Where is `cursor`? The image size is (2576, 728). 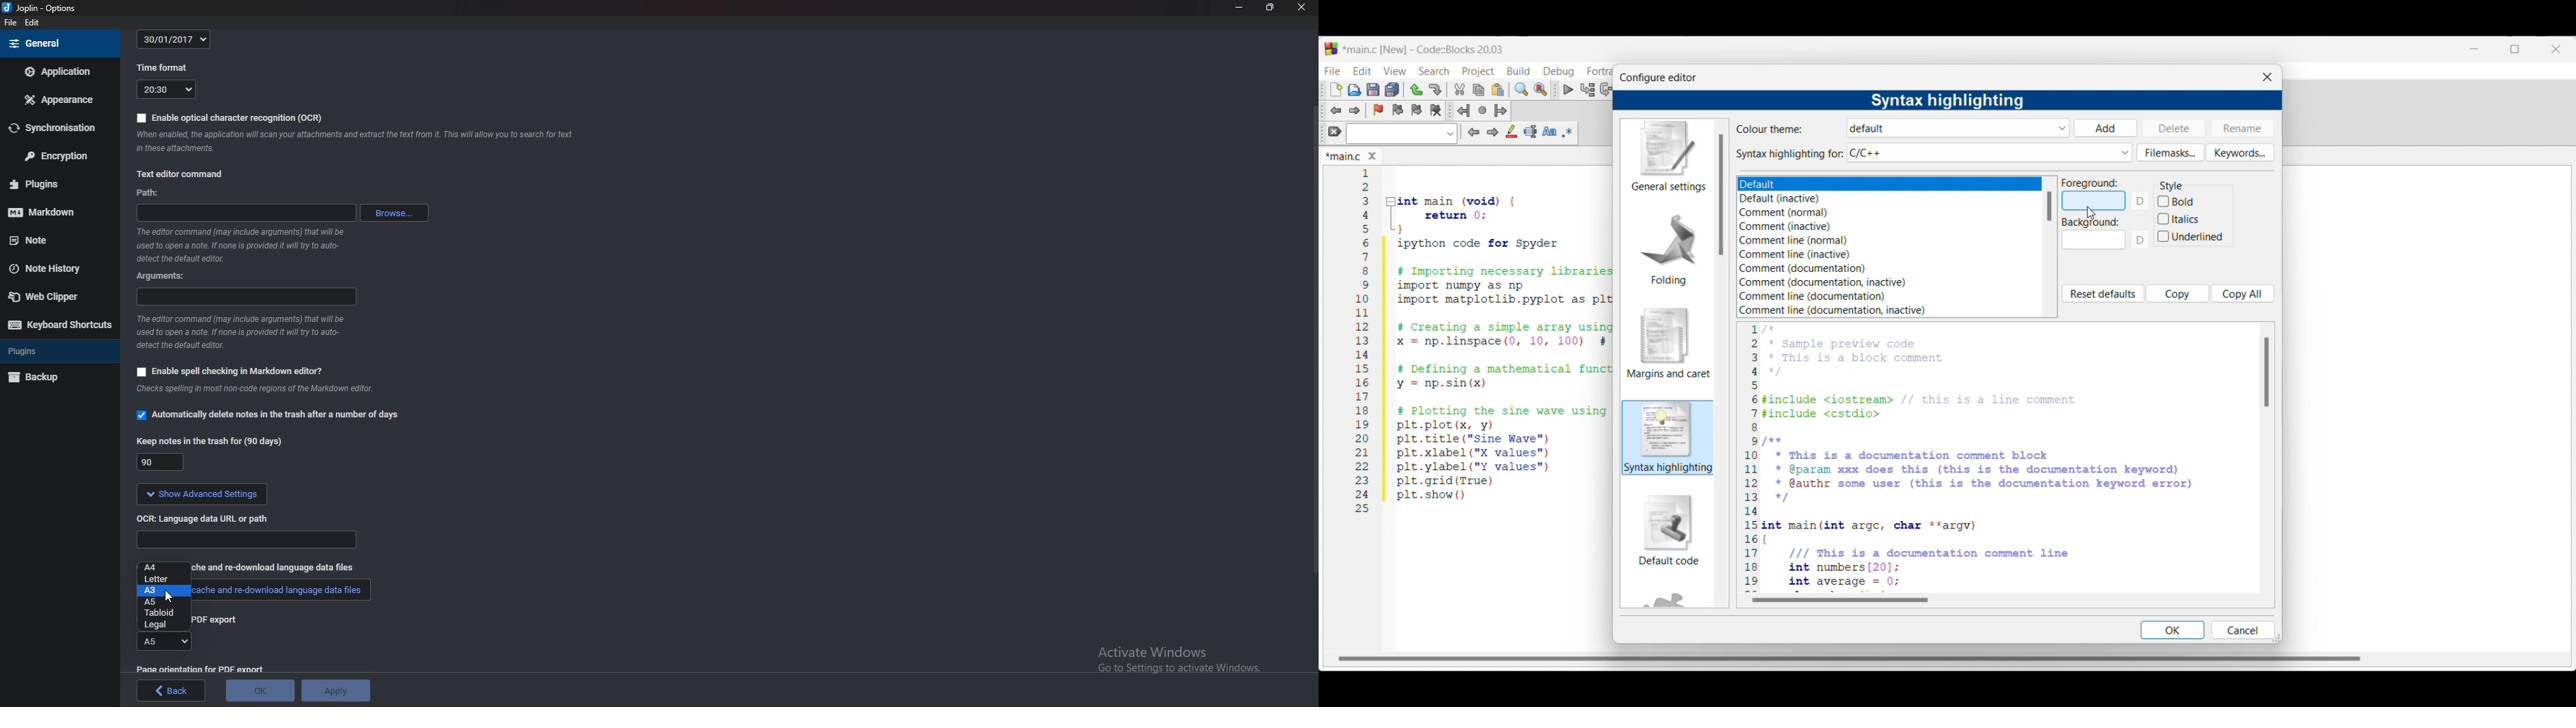 cursor is located at coordinates (169, 595).